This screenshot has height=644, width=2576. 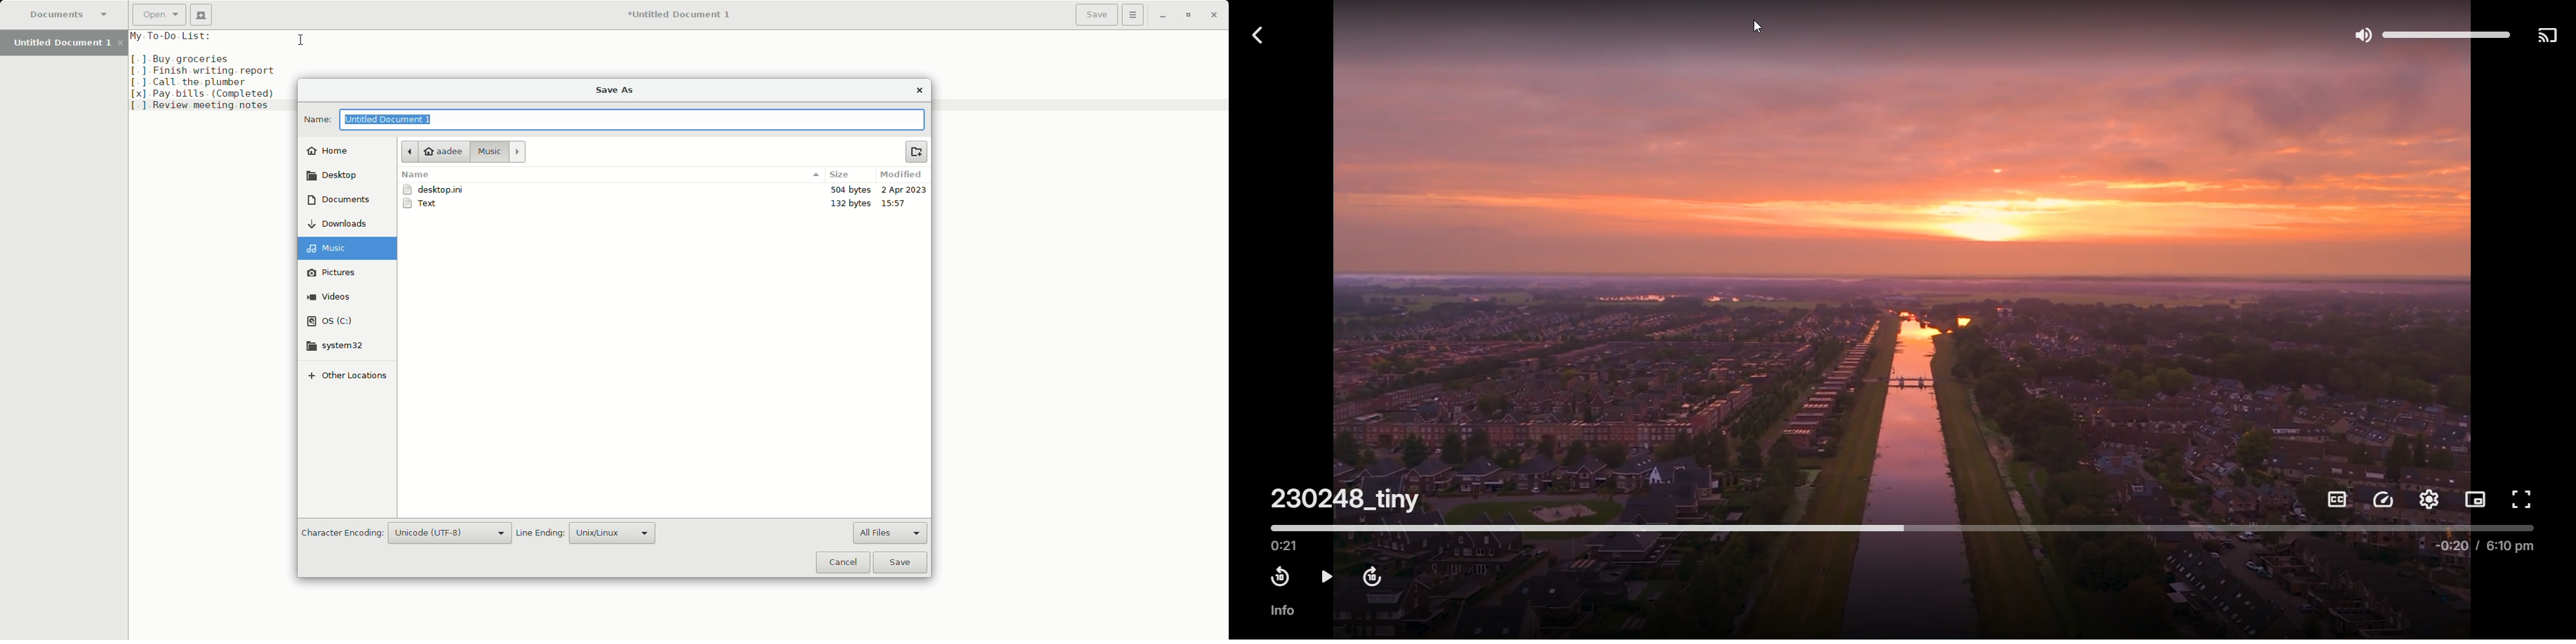 What do you see at coordinates (416, 176) in the screenshot?
I see `Name` at bounding box center [416, 176].